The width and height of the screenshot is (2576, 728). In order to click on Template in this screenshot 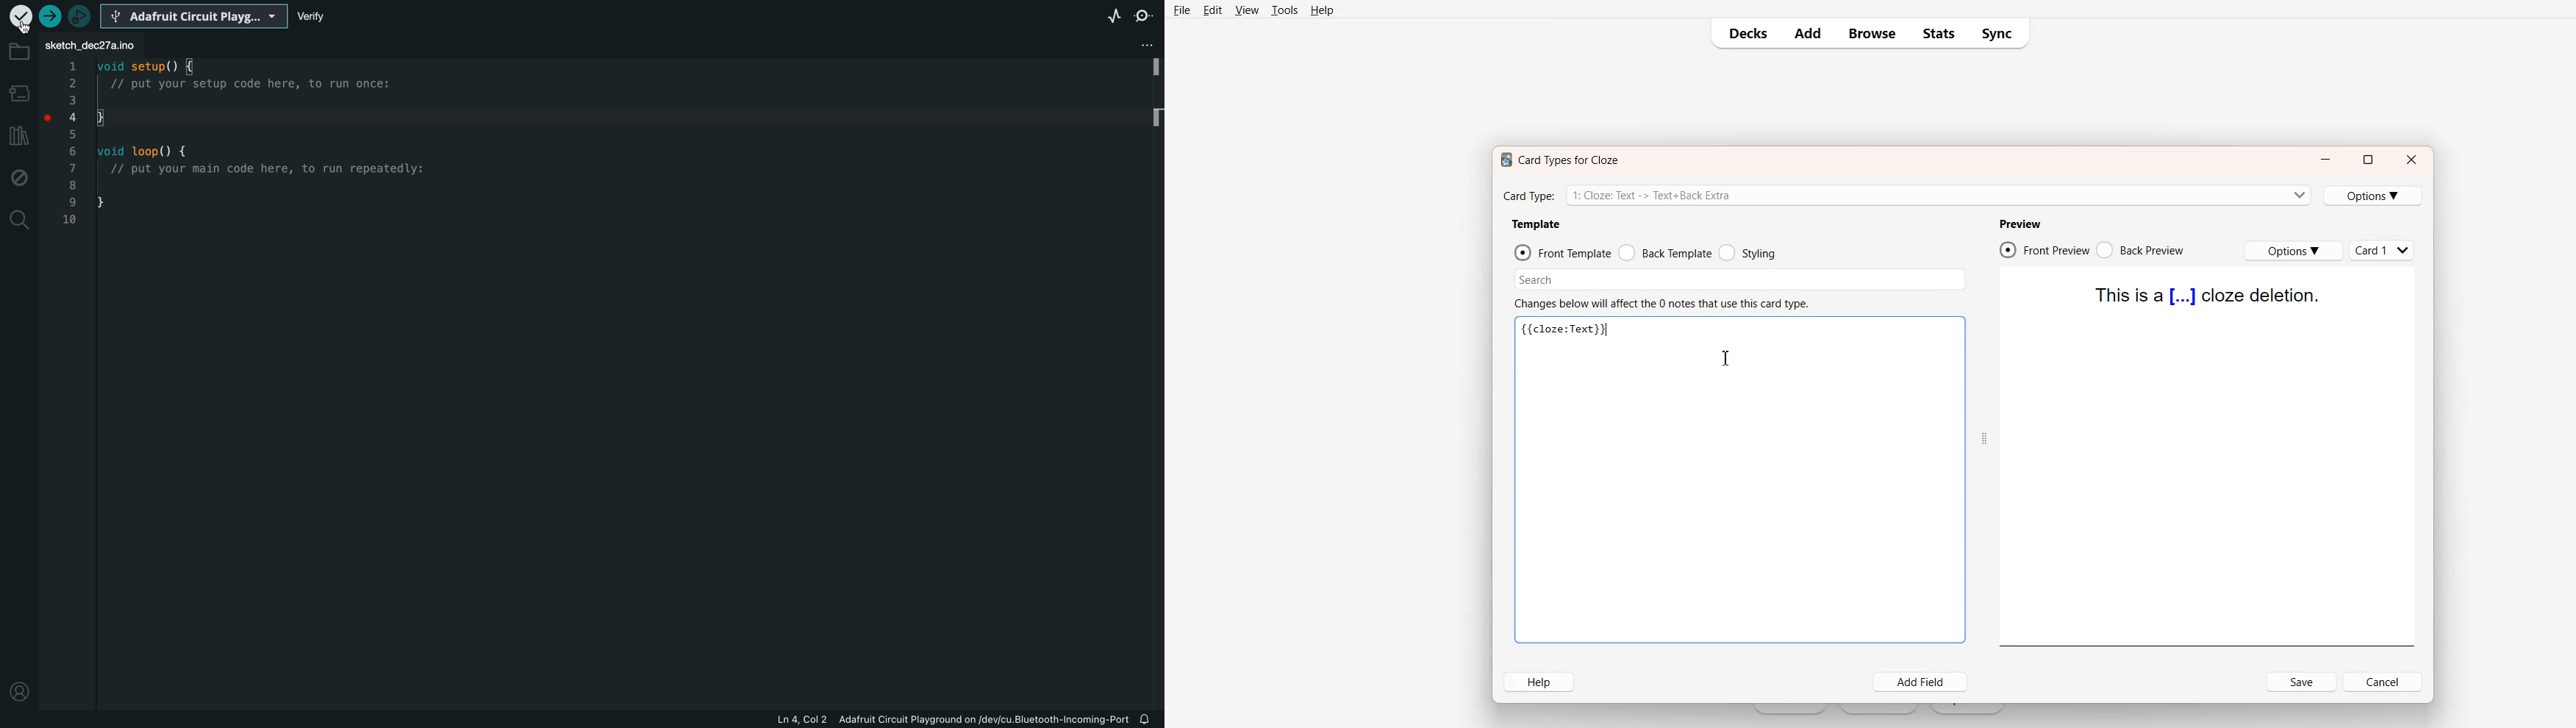, I will do `click(1536, 224)`.